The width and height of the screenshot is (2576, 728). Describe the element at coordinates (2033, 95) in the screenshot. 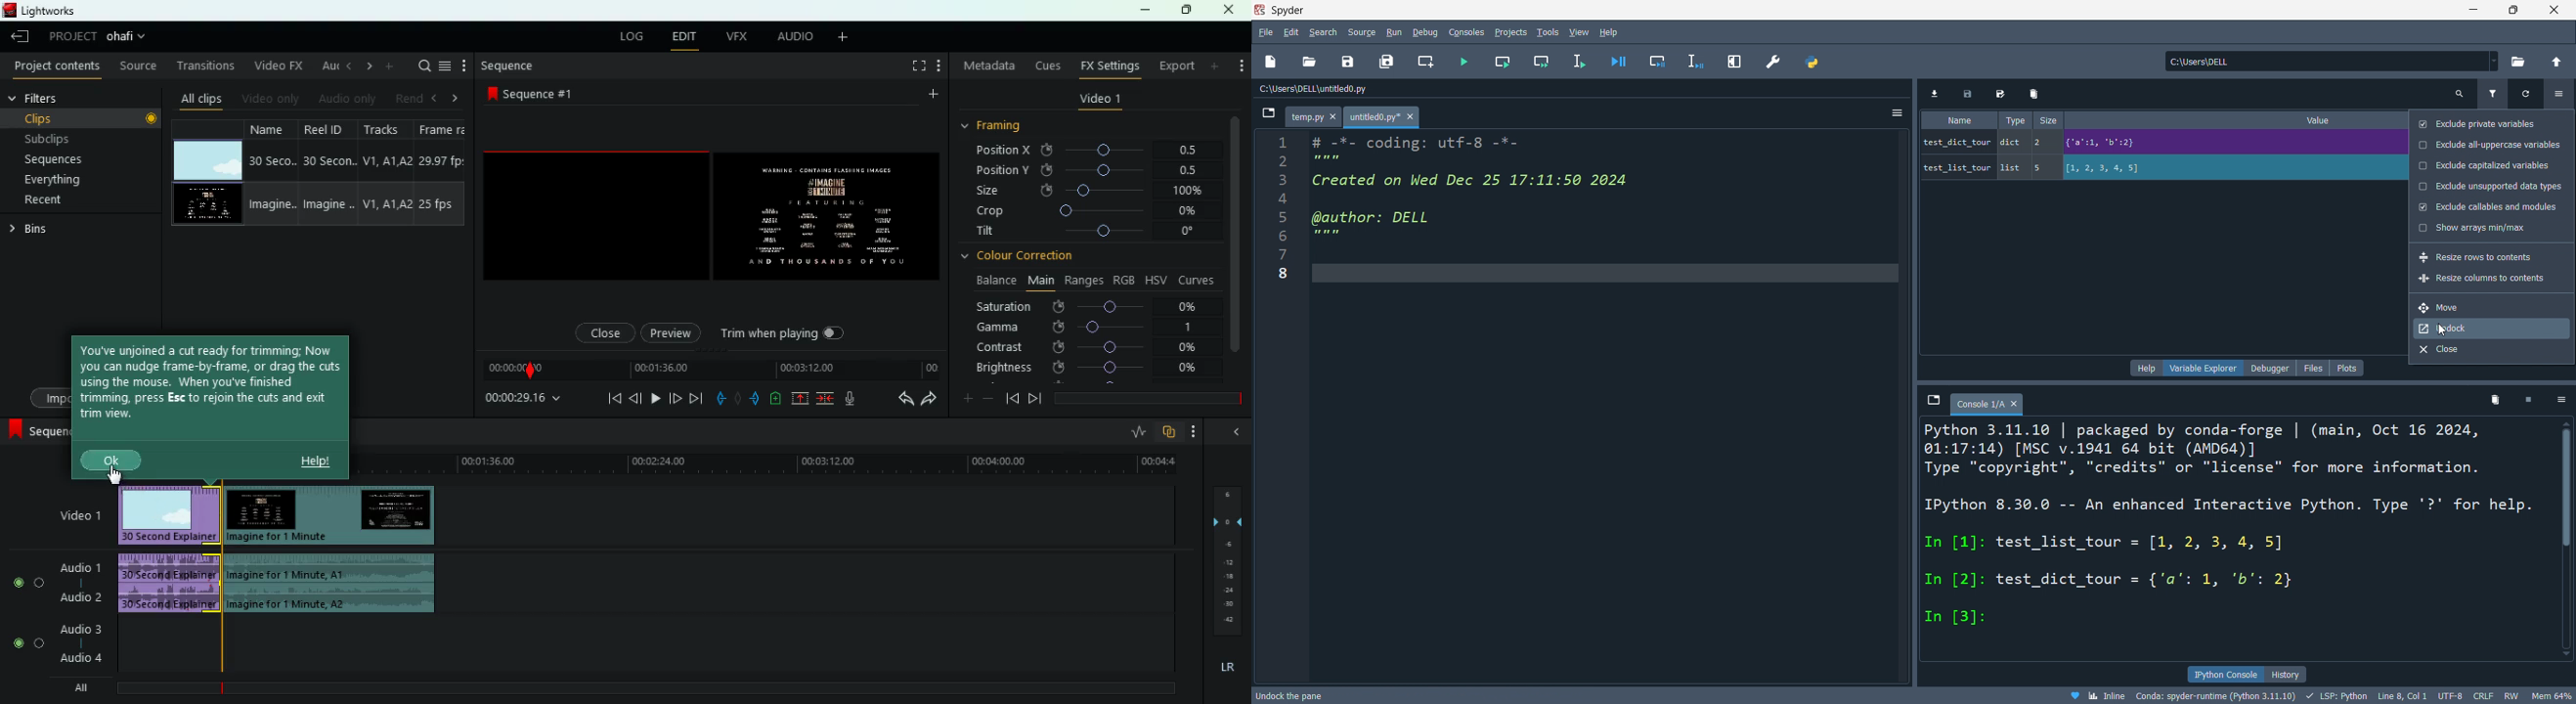

I see `delete` at that location.